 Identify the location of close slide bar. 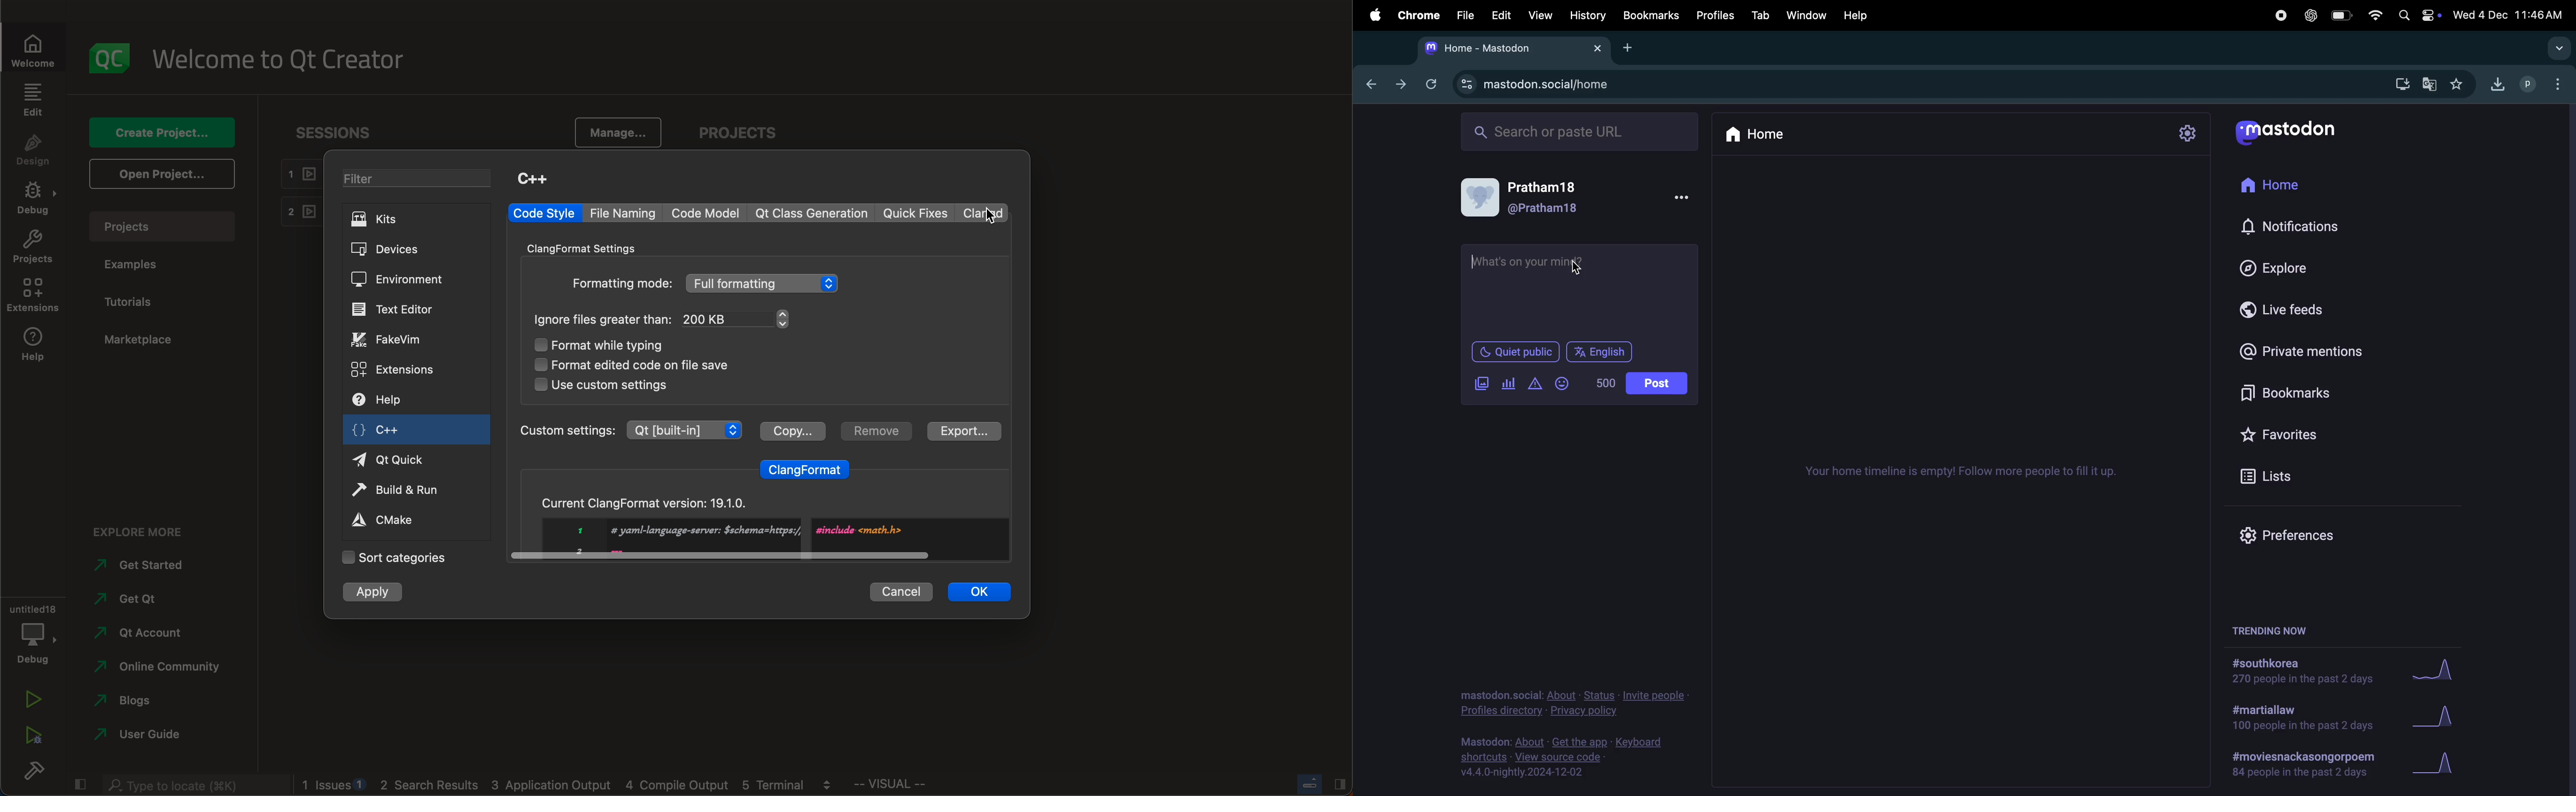
(81, 785).